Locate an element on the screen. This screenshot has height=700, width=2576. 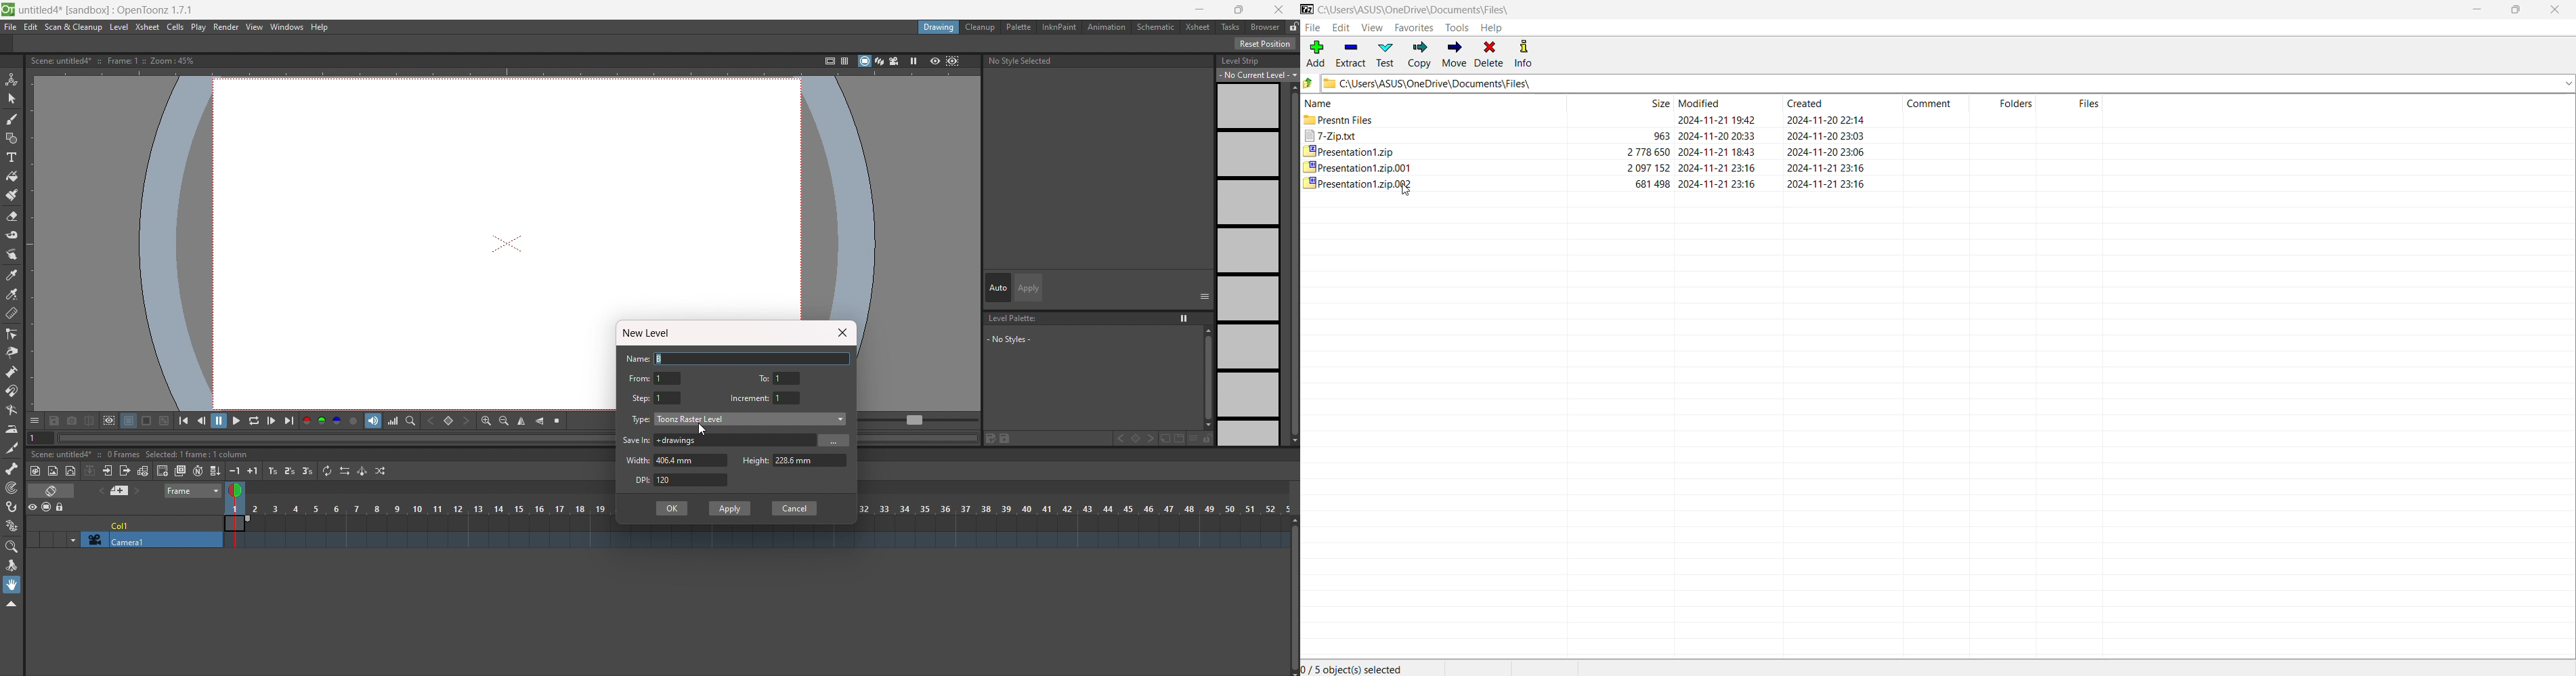
963 is located at coordinates (1659, 136).